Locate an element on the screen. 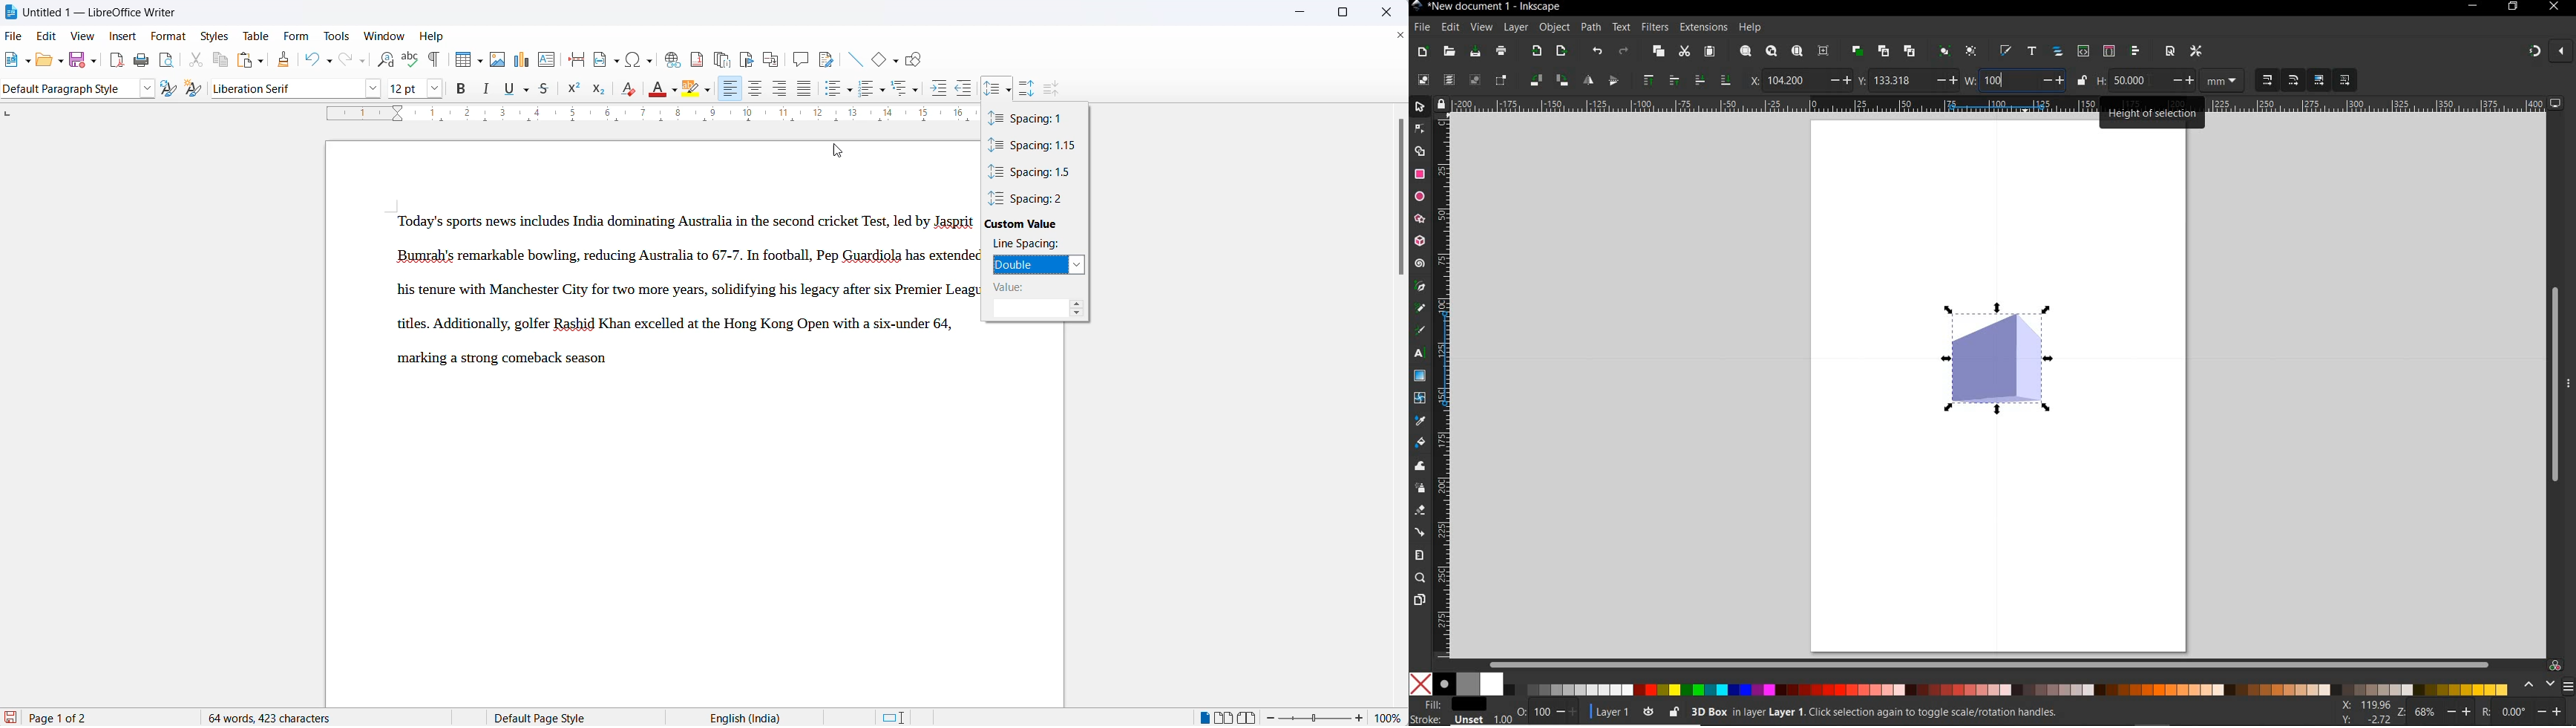  insert images is located at coordinates (499, 60).